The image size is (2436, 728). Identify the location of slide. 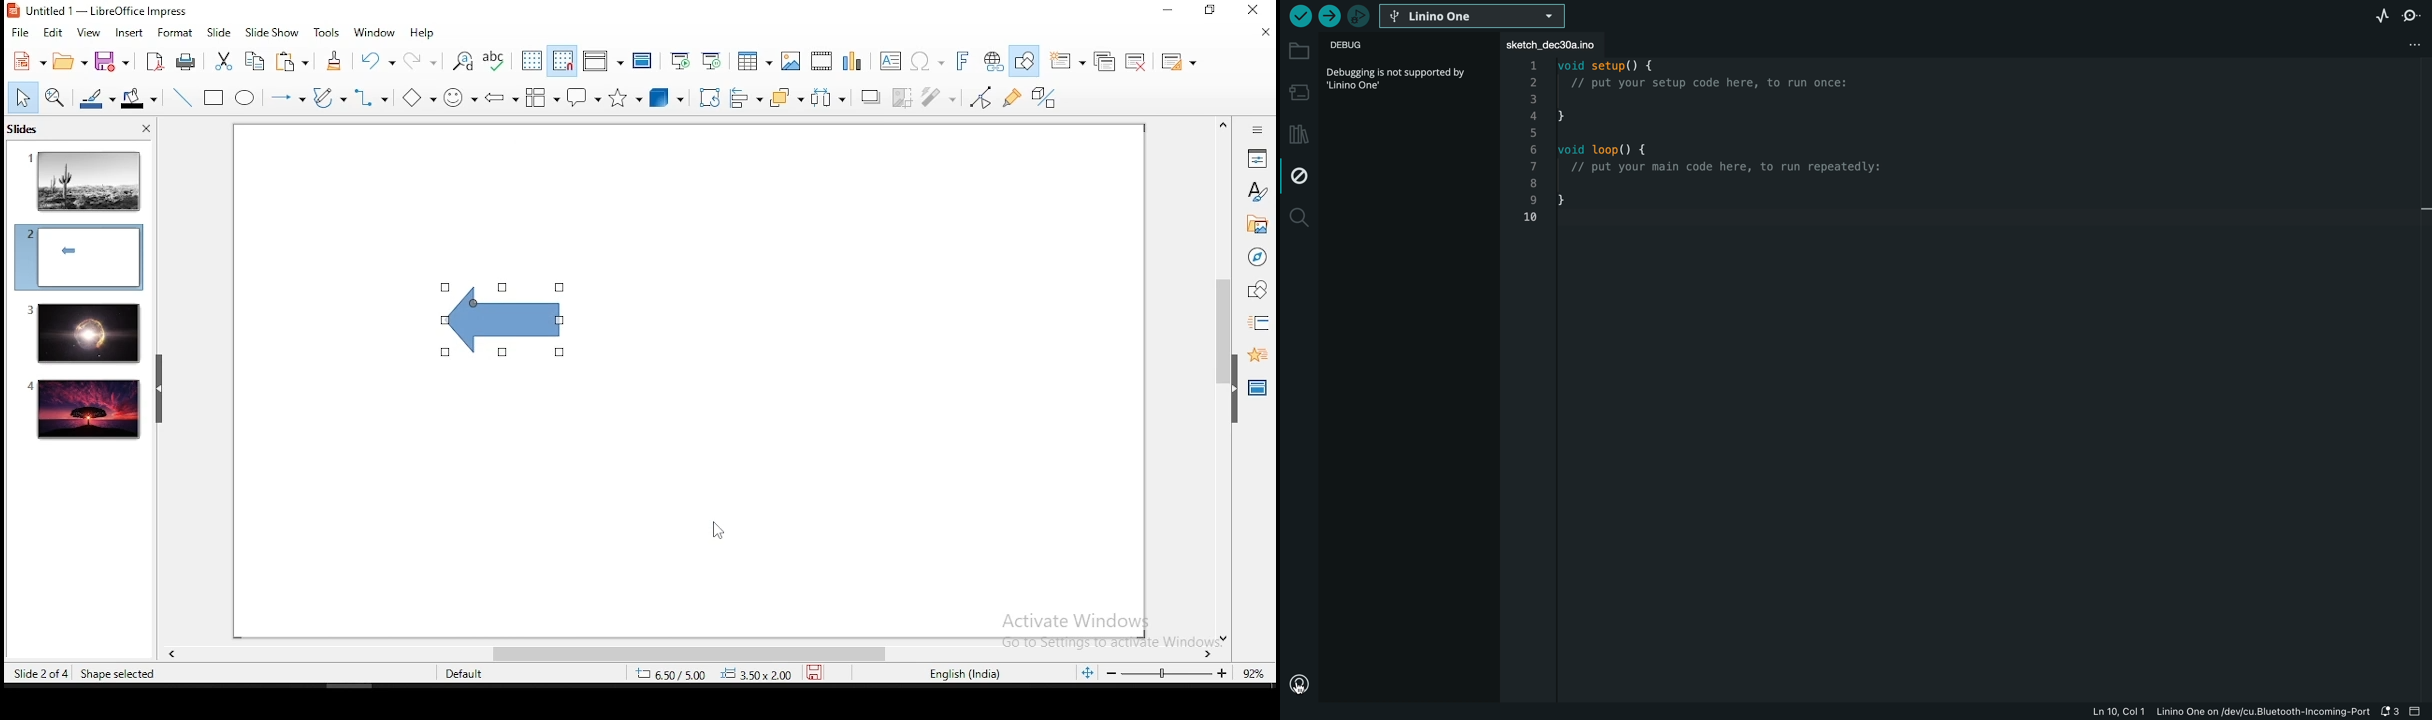
(85, 410).